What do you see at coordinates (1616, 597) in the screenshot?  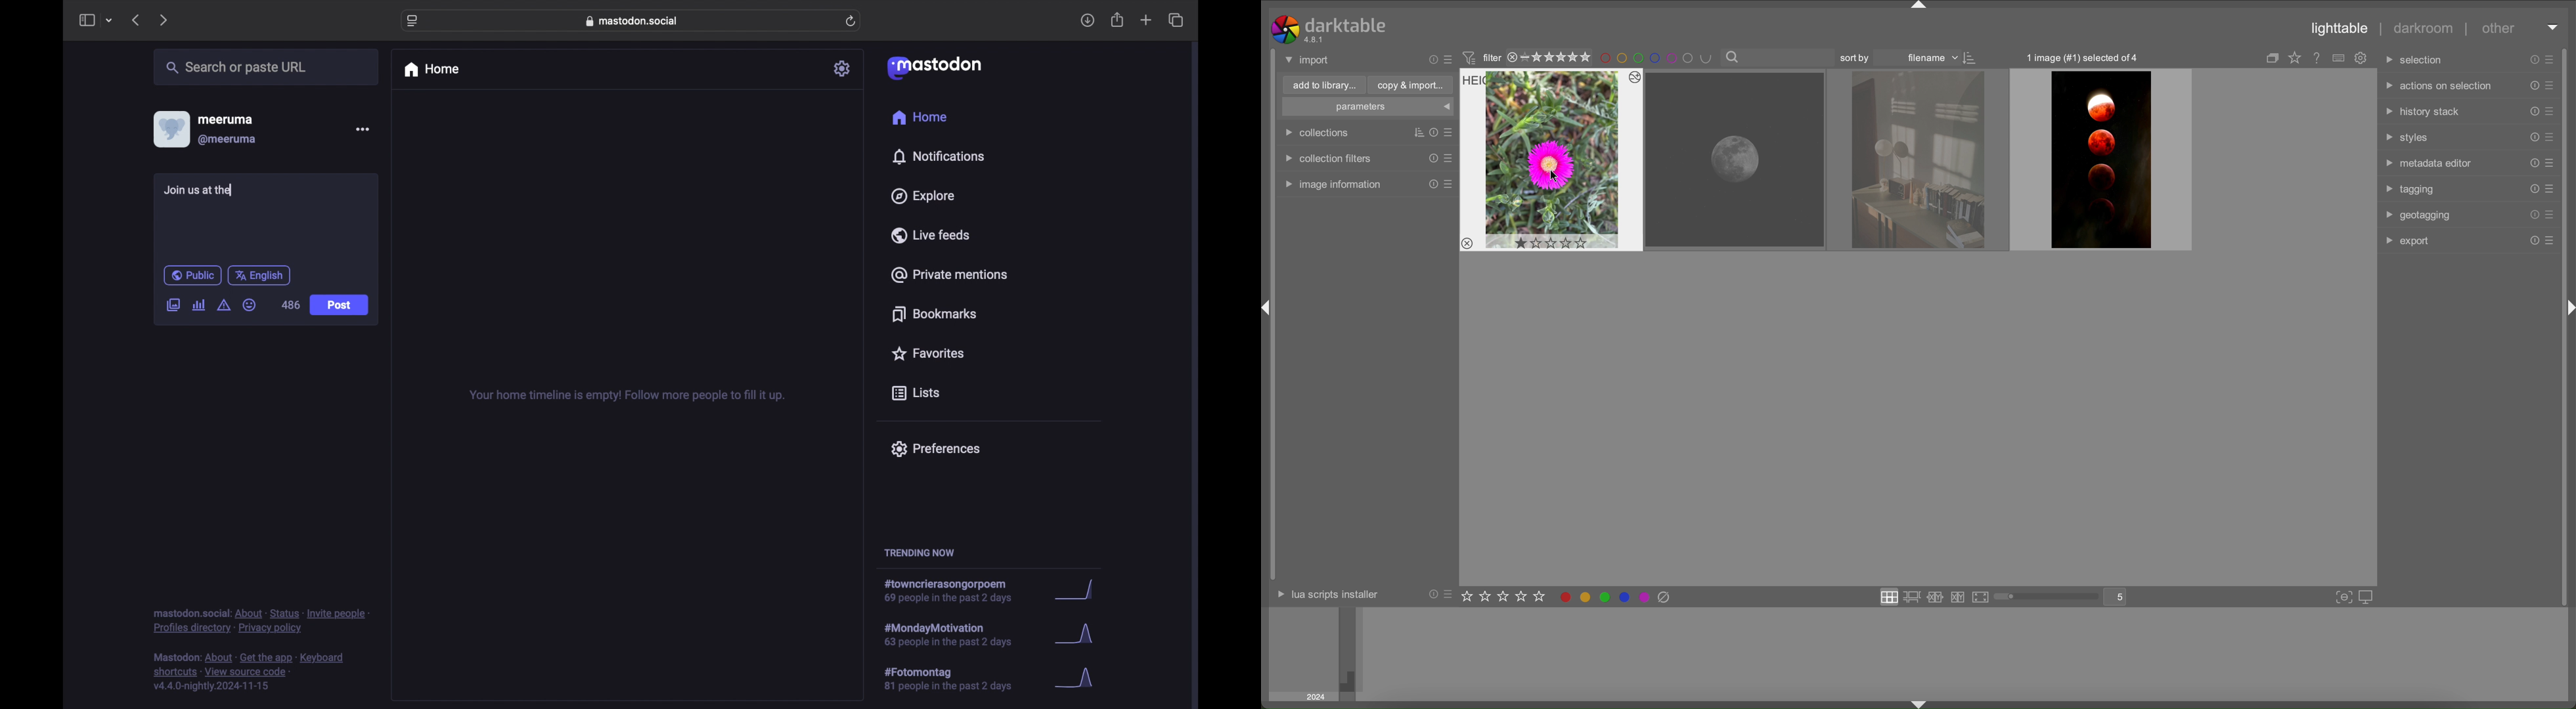 I see `filter by images color level` at bounding box center [1616, 597].